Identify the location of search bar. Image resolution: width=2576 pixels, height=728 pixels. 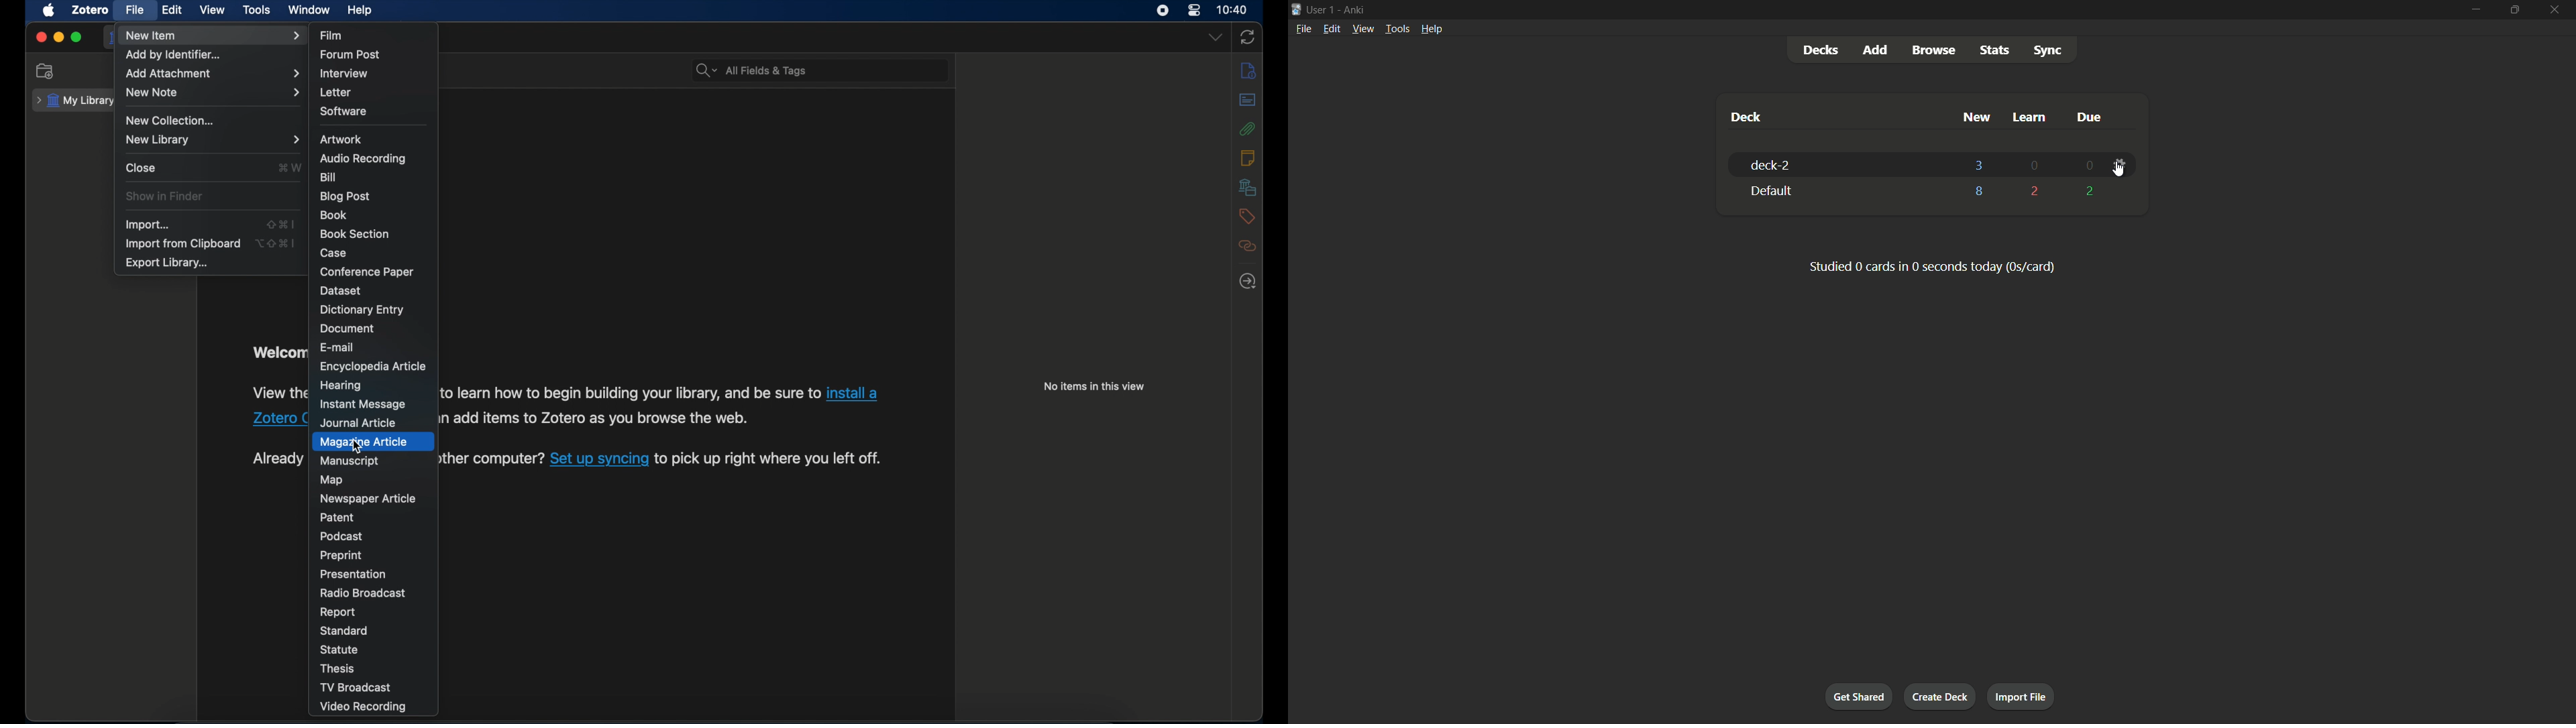
(751, 70).